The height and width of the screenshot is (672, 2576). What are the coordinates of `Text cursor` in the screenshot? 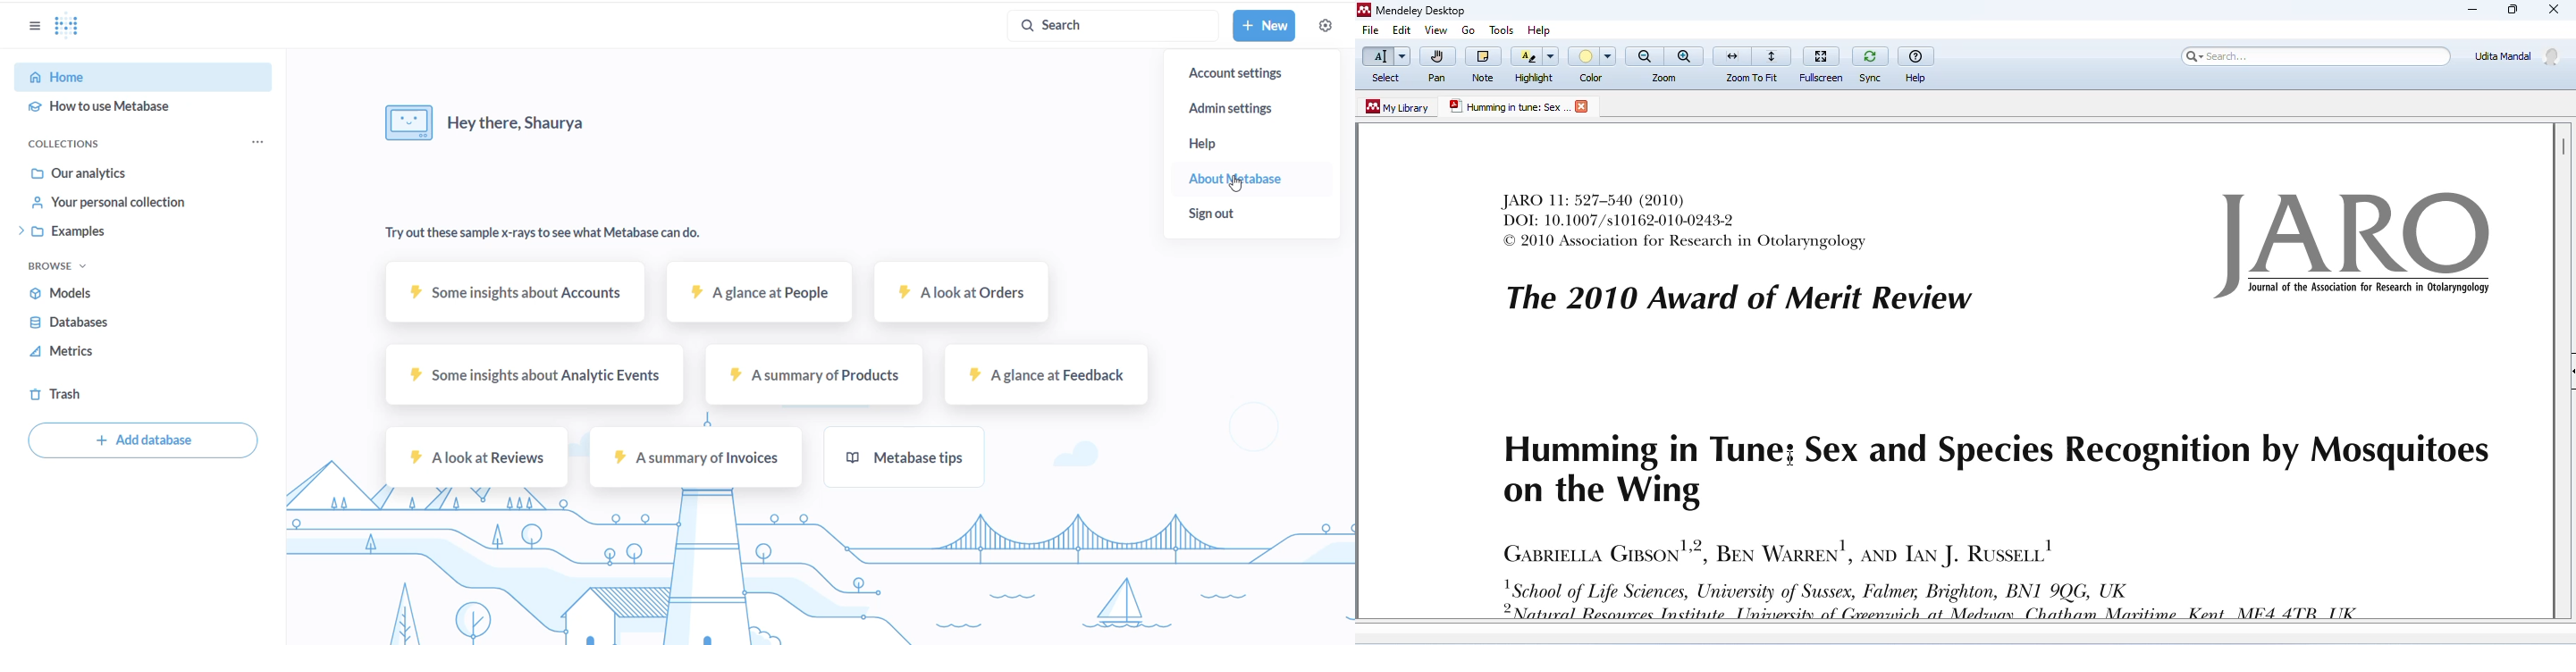 It's located at (1792, 459).